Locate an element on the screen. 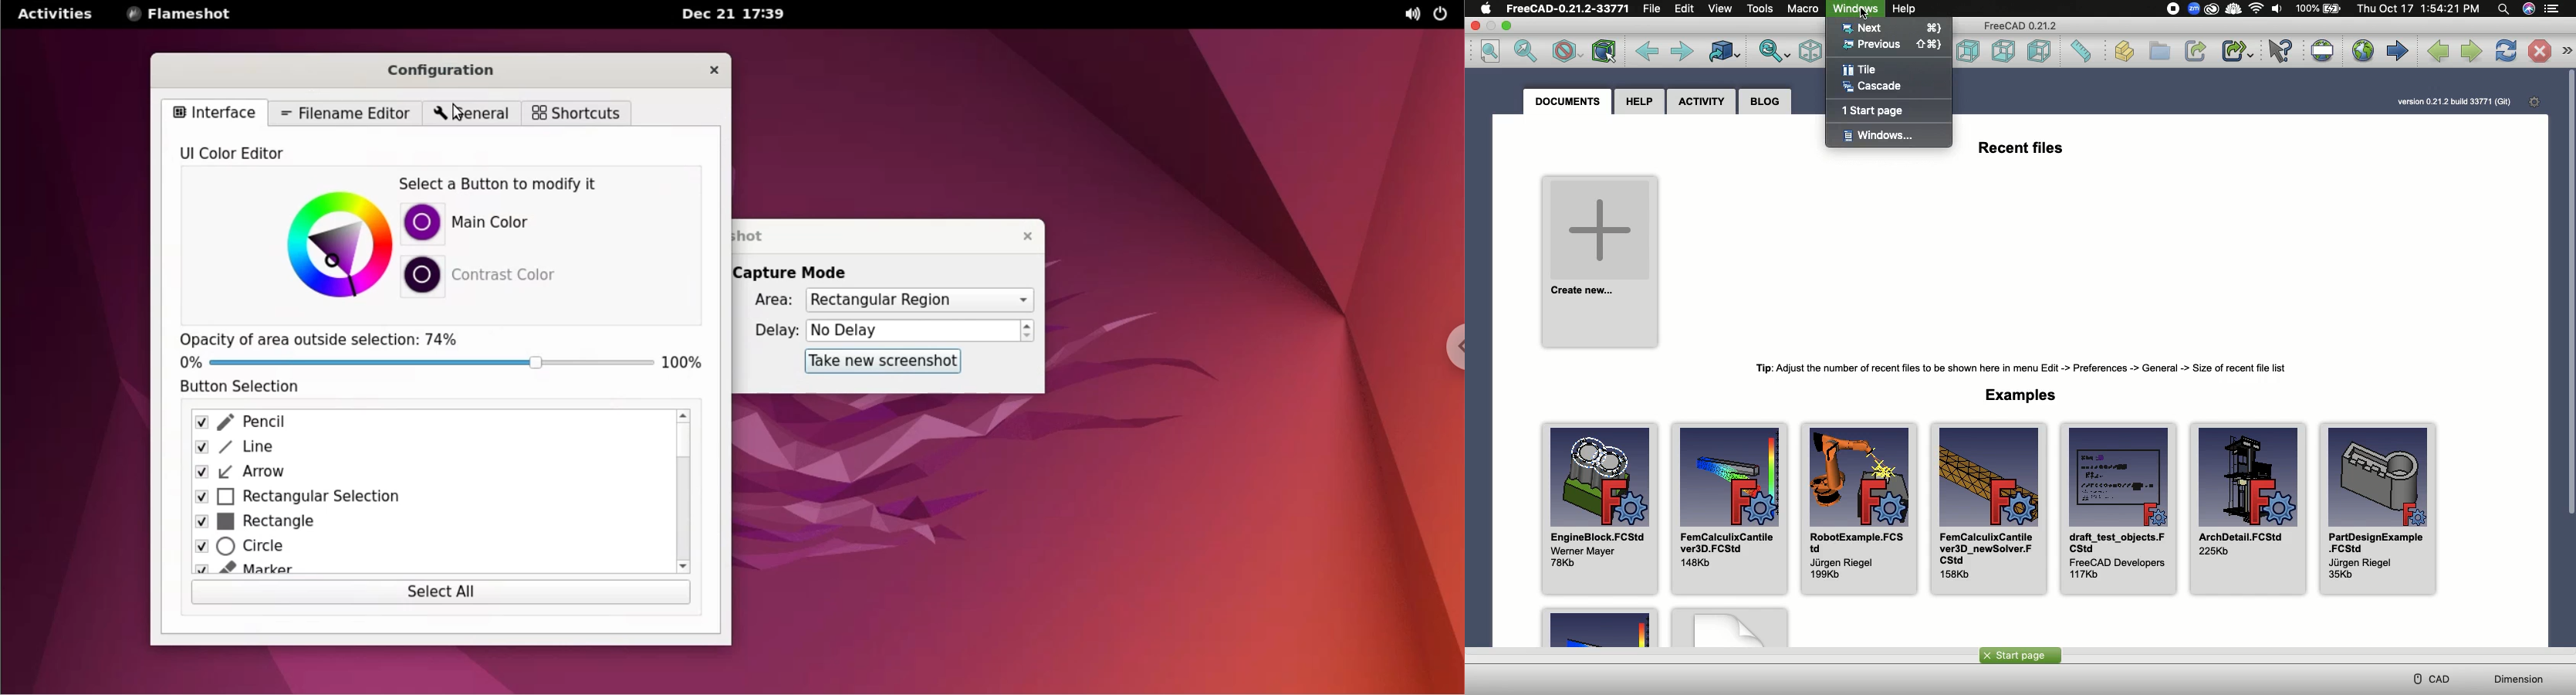  Volume is located at coordinates (2277, 9).